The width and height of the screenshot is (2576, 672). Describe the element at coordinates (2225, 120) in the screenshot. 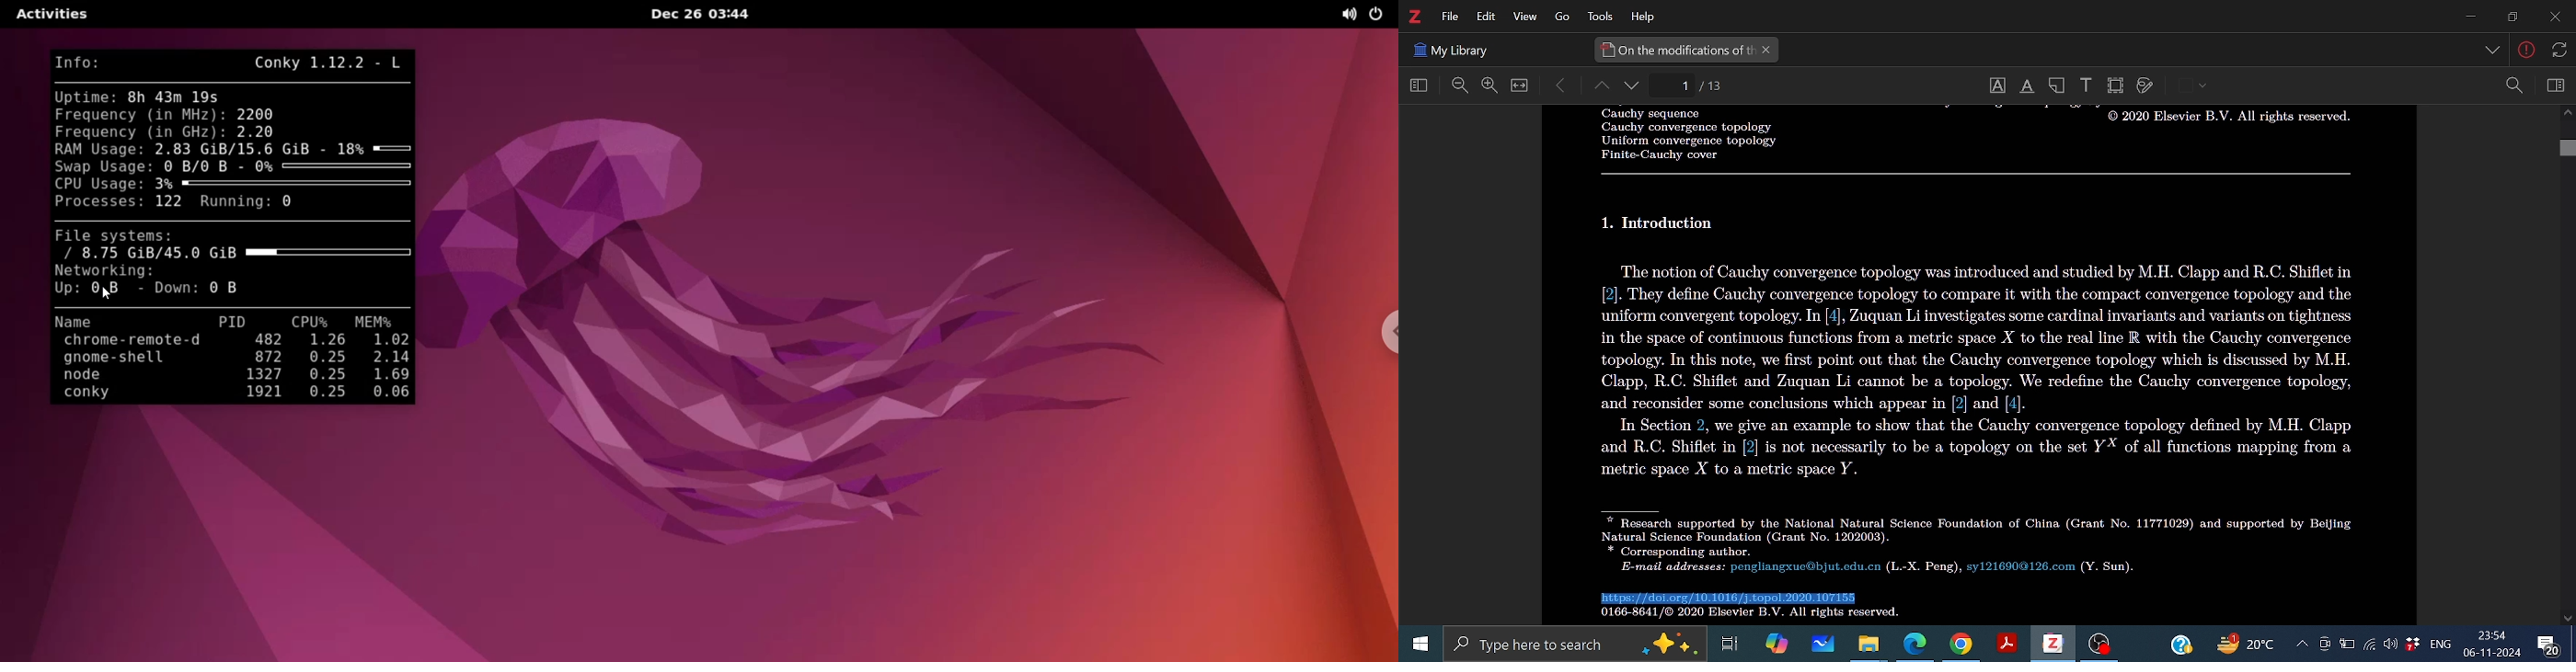

I see `` at that location.